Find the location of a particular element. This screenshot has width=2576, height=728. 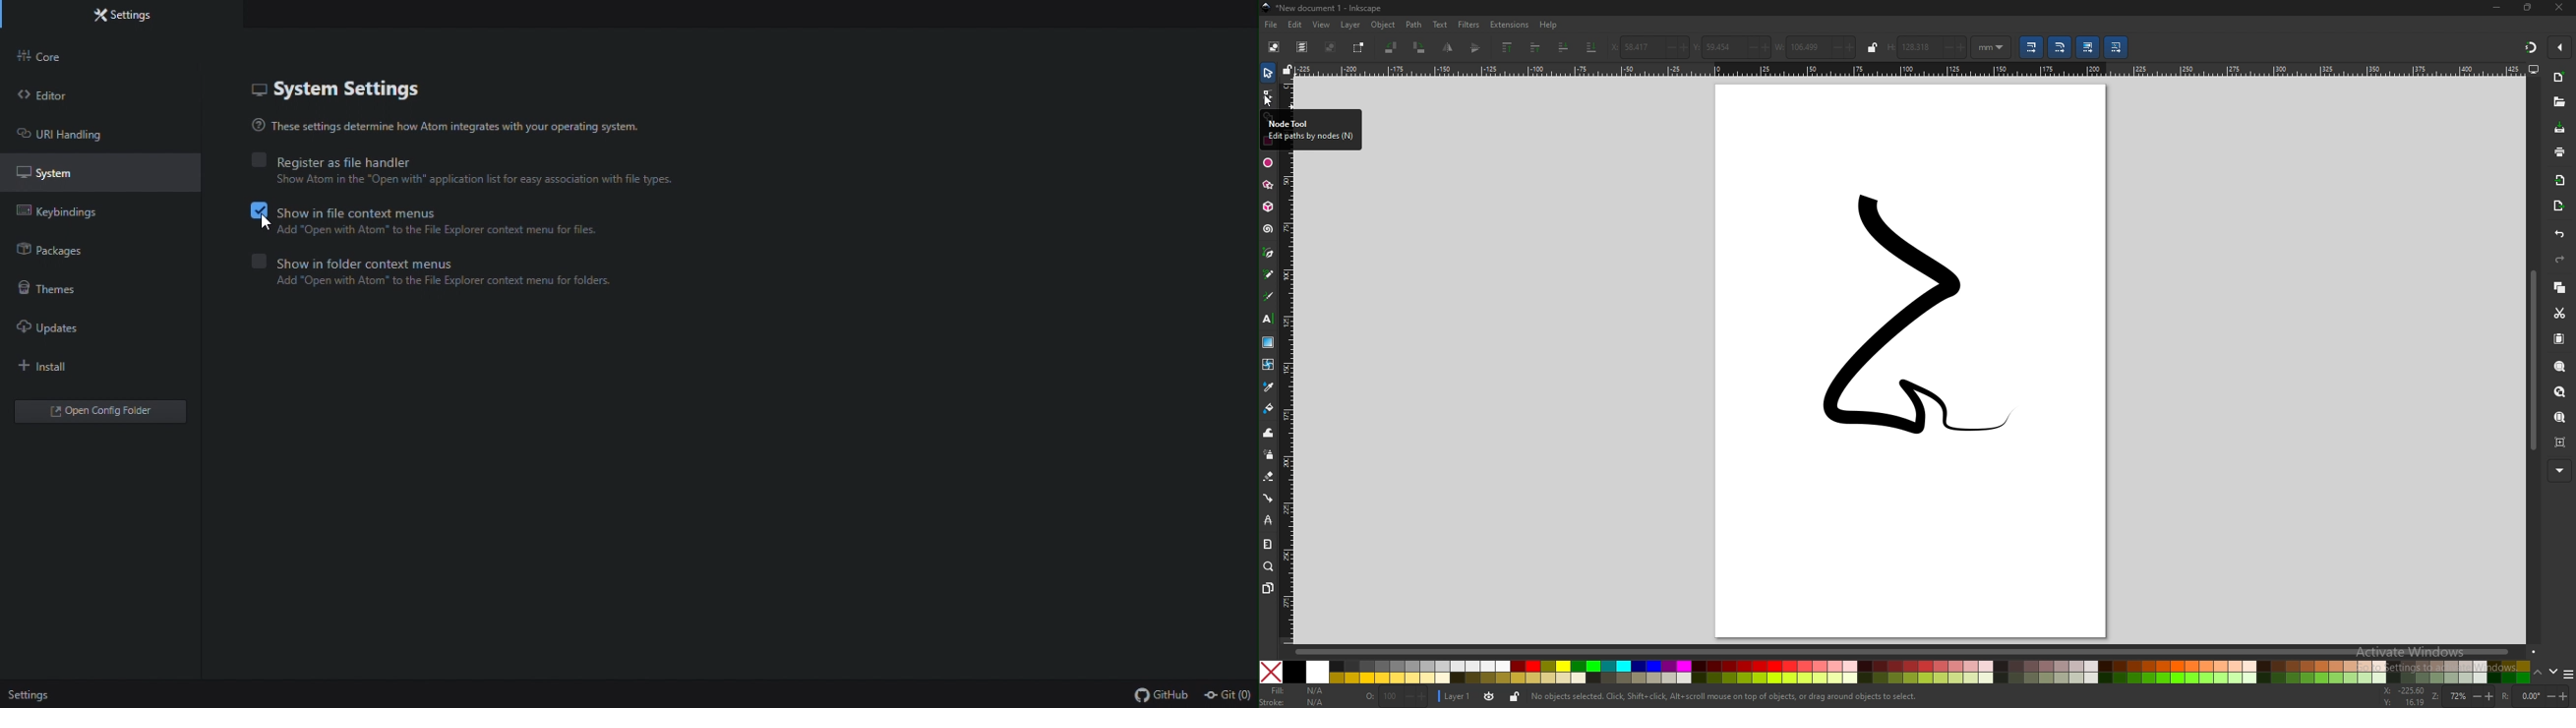

print is located at coordinates (2561, 153).